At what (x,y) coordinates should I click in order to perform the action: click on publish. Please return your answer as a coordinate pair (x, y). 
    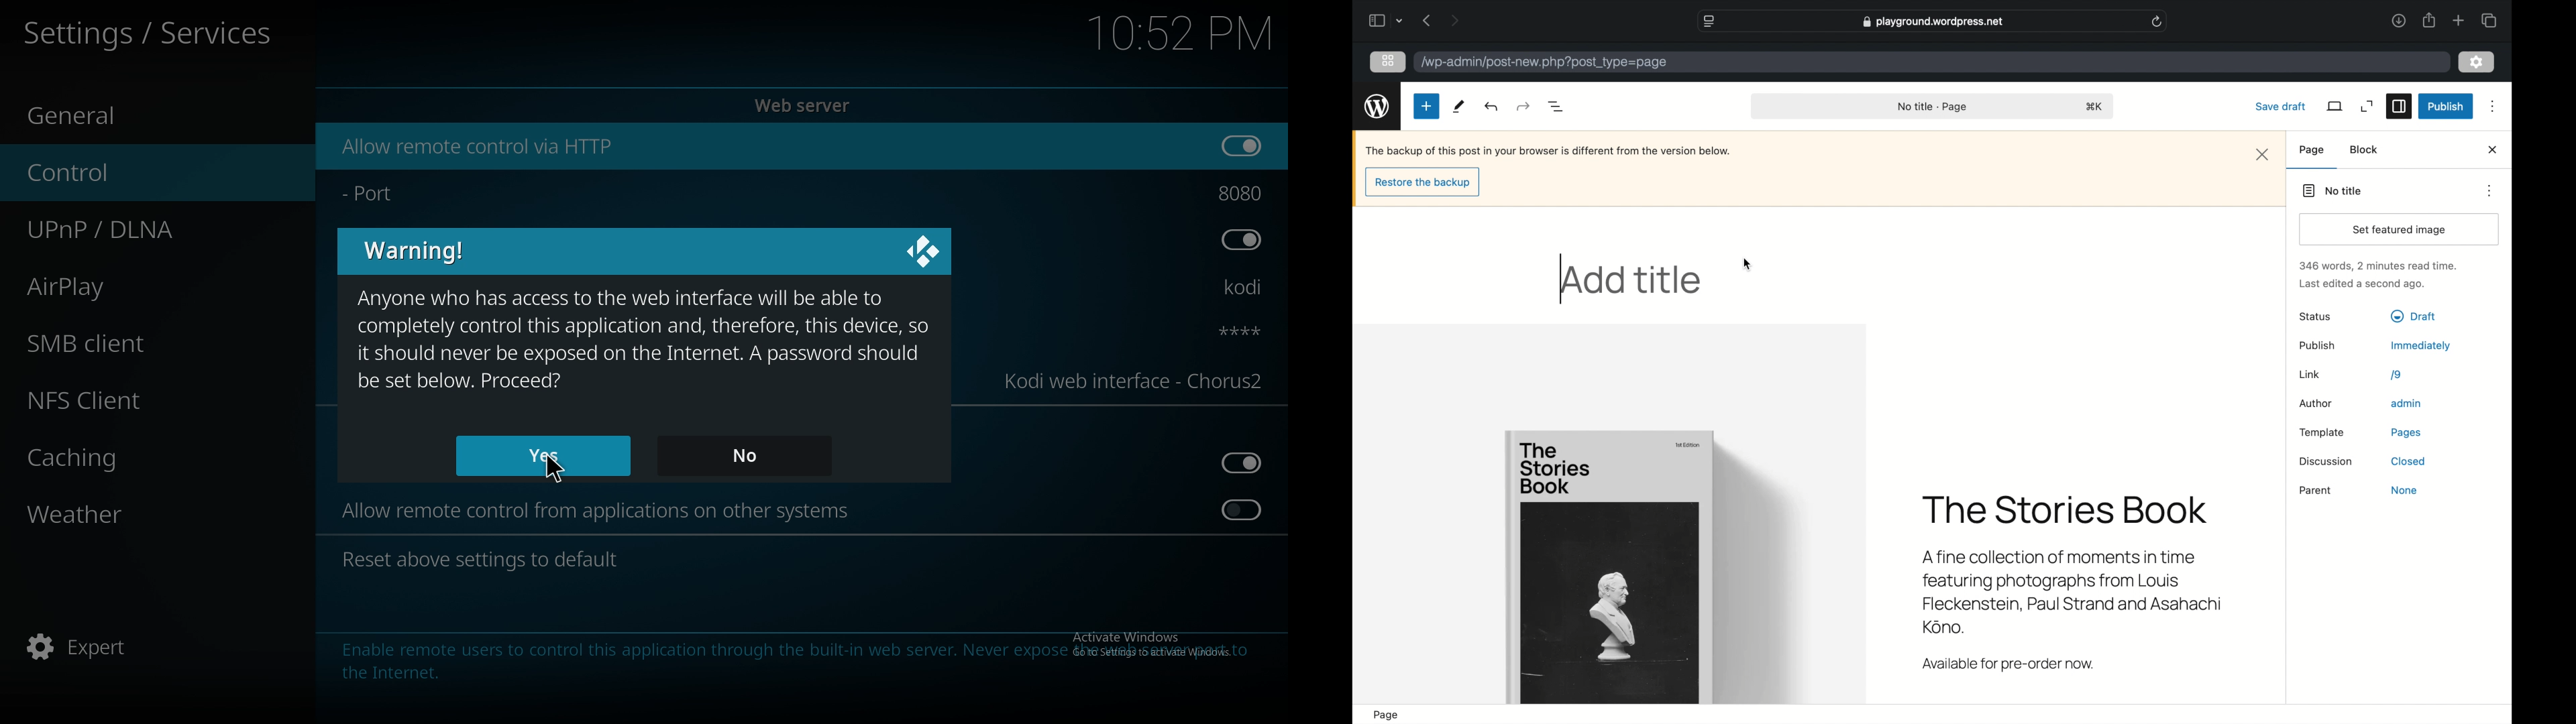
    Looking at the image, I should click on (2447, 107).